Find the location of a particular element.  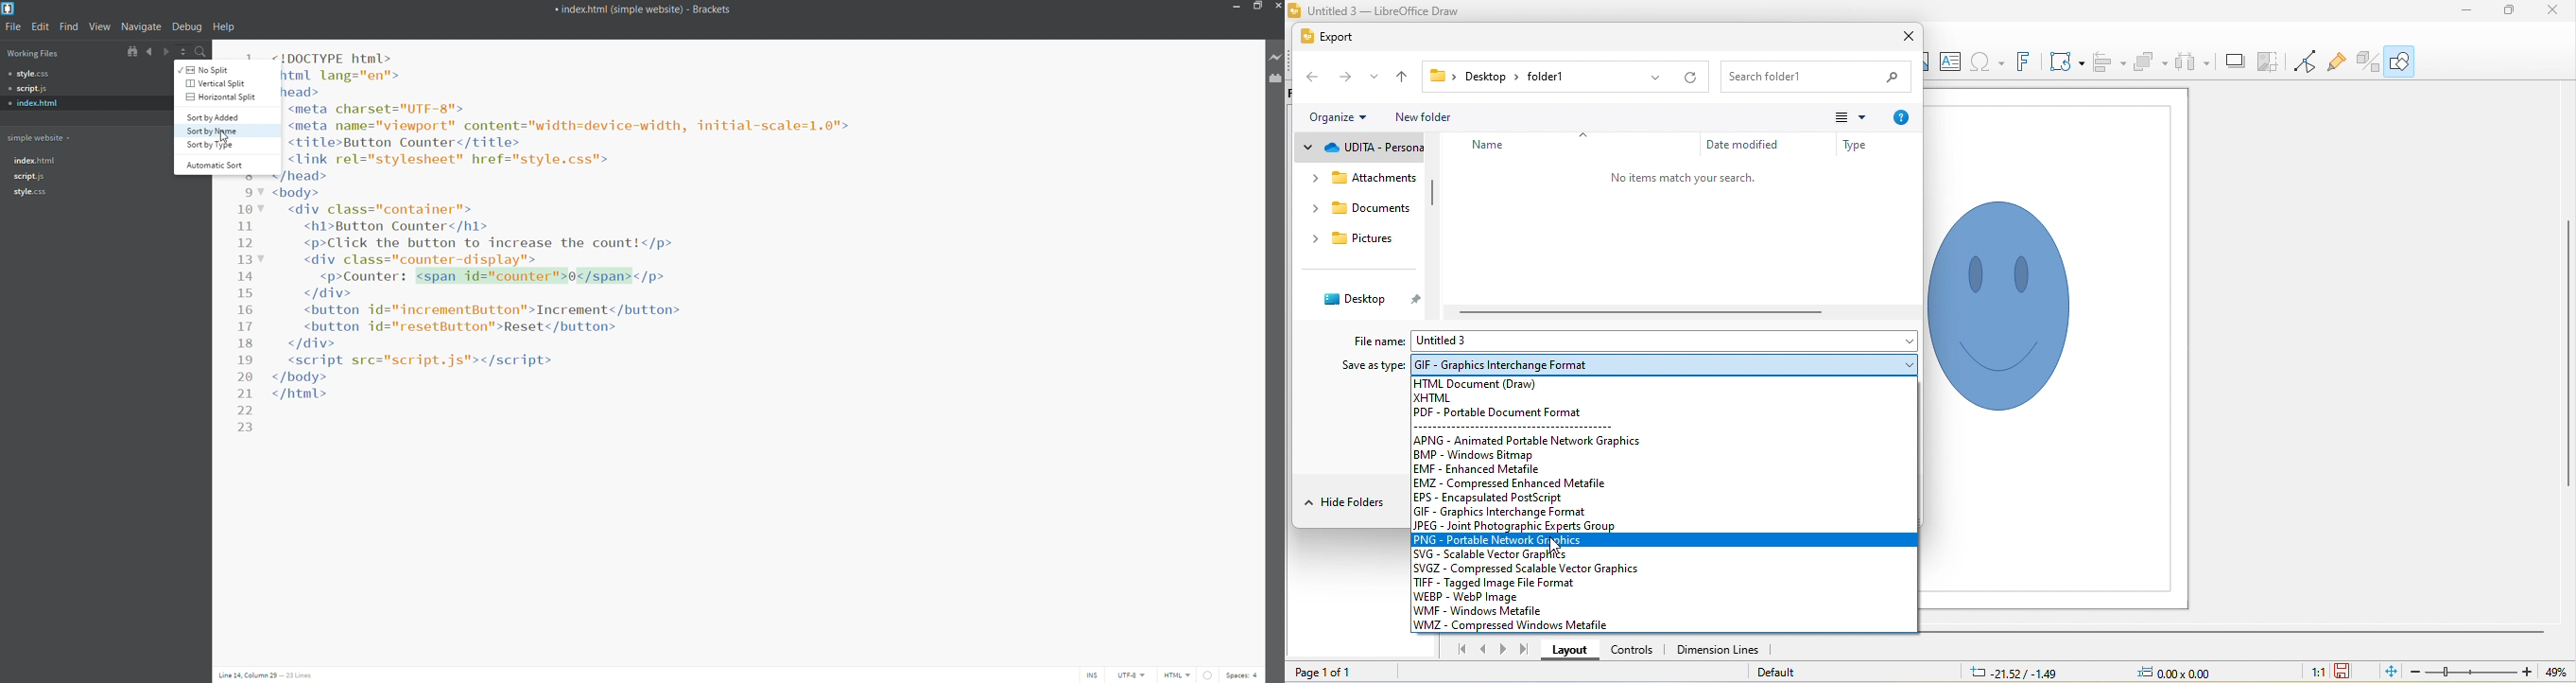

select atleast three objects to attribute is located at coordinates (2192, 62).